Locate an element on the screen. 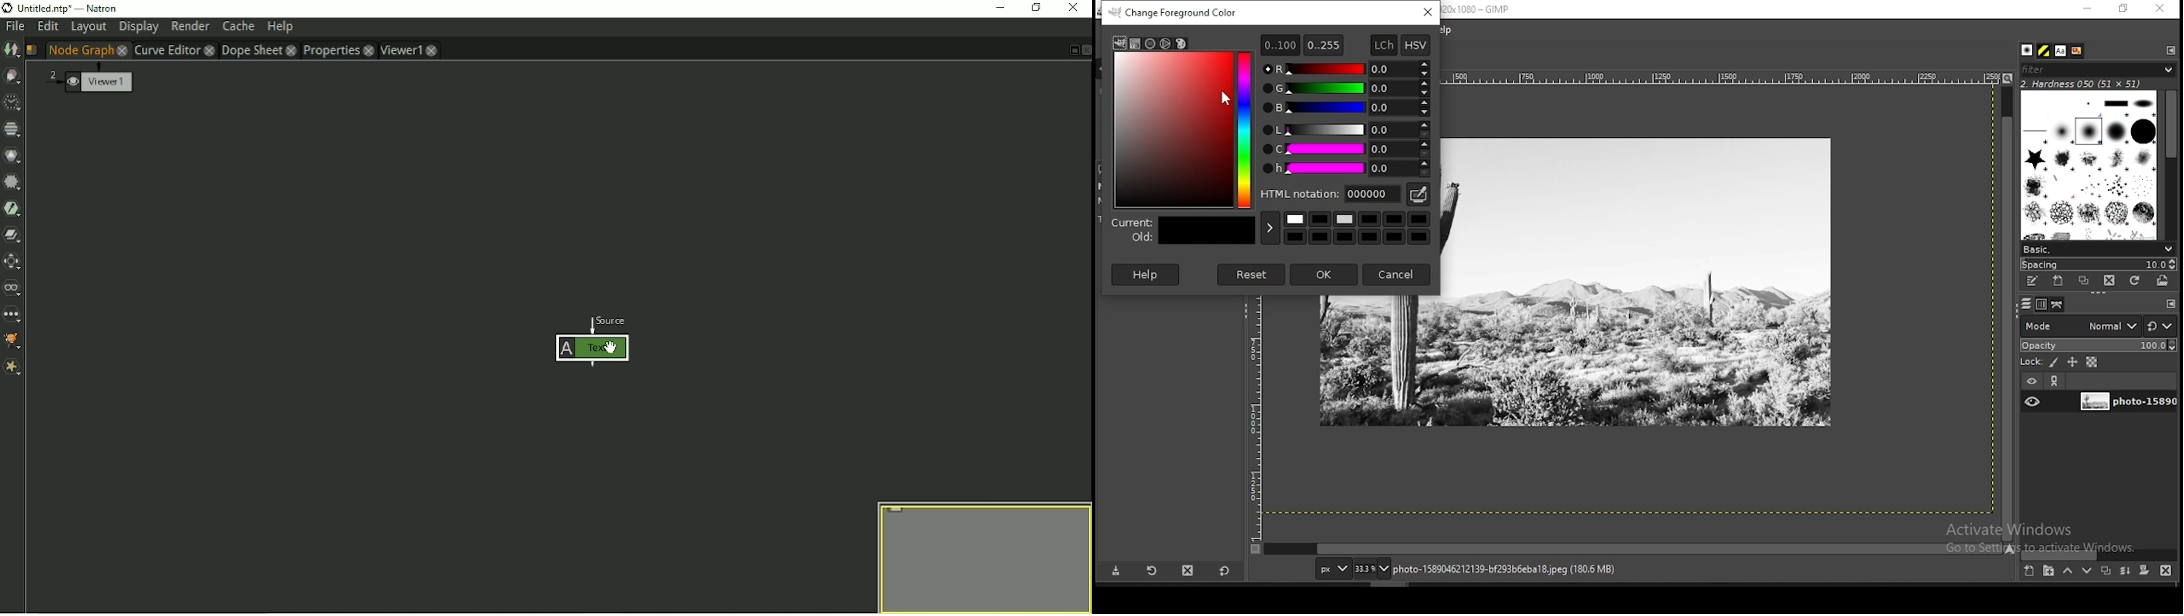  Preview is located at coordinates (979, 556).